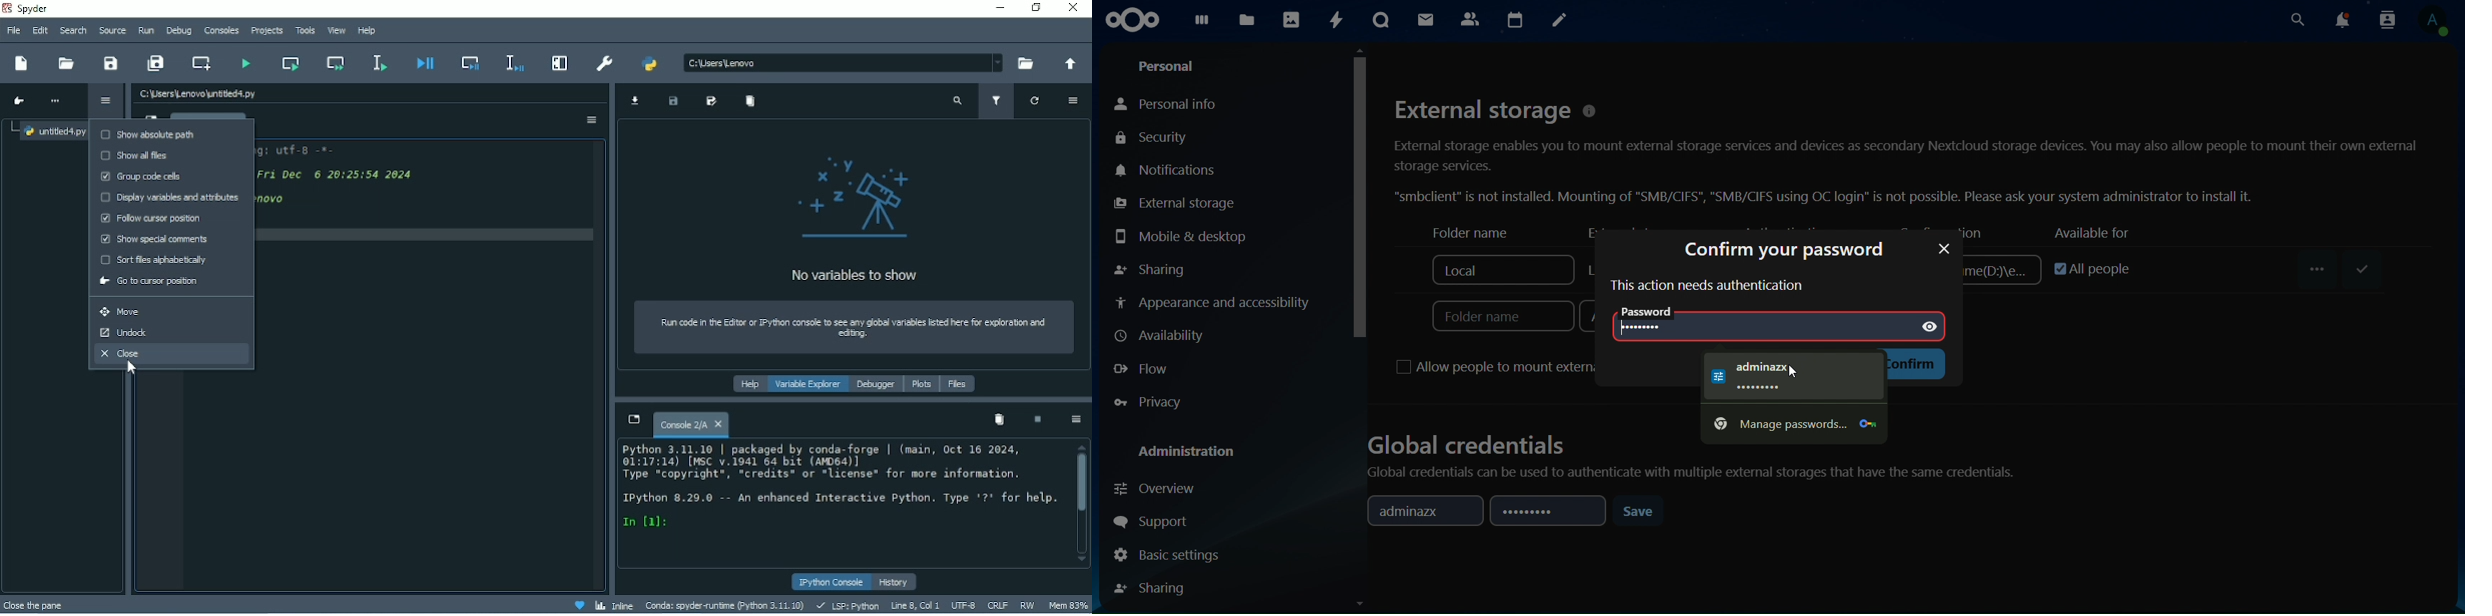 The image size is (2492, 616). What do you see at coordinates (592, 120) in the screenshot?
I see `Options` at bounding box center [592, 120].